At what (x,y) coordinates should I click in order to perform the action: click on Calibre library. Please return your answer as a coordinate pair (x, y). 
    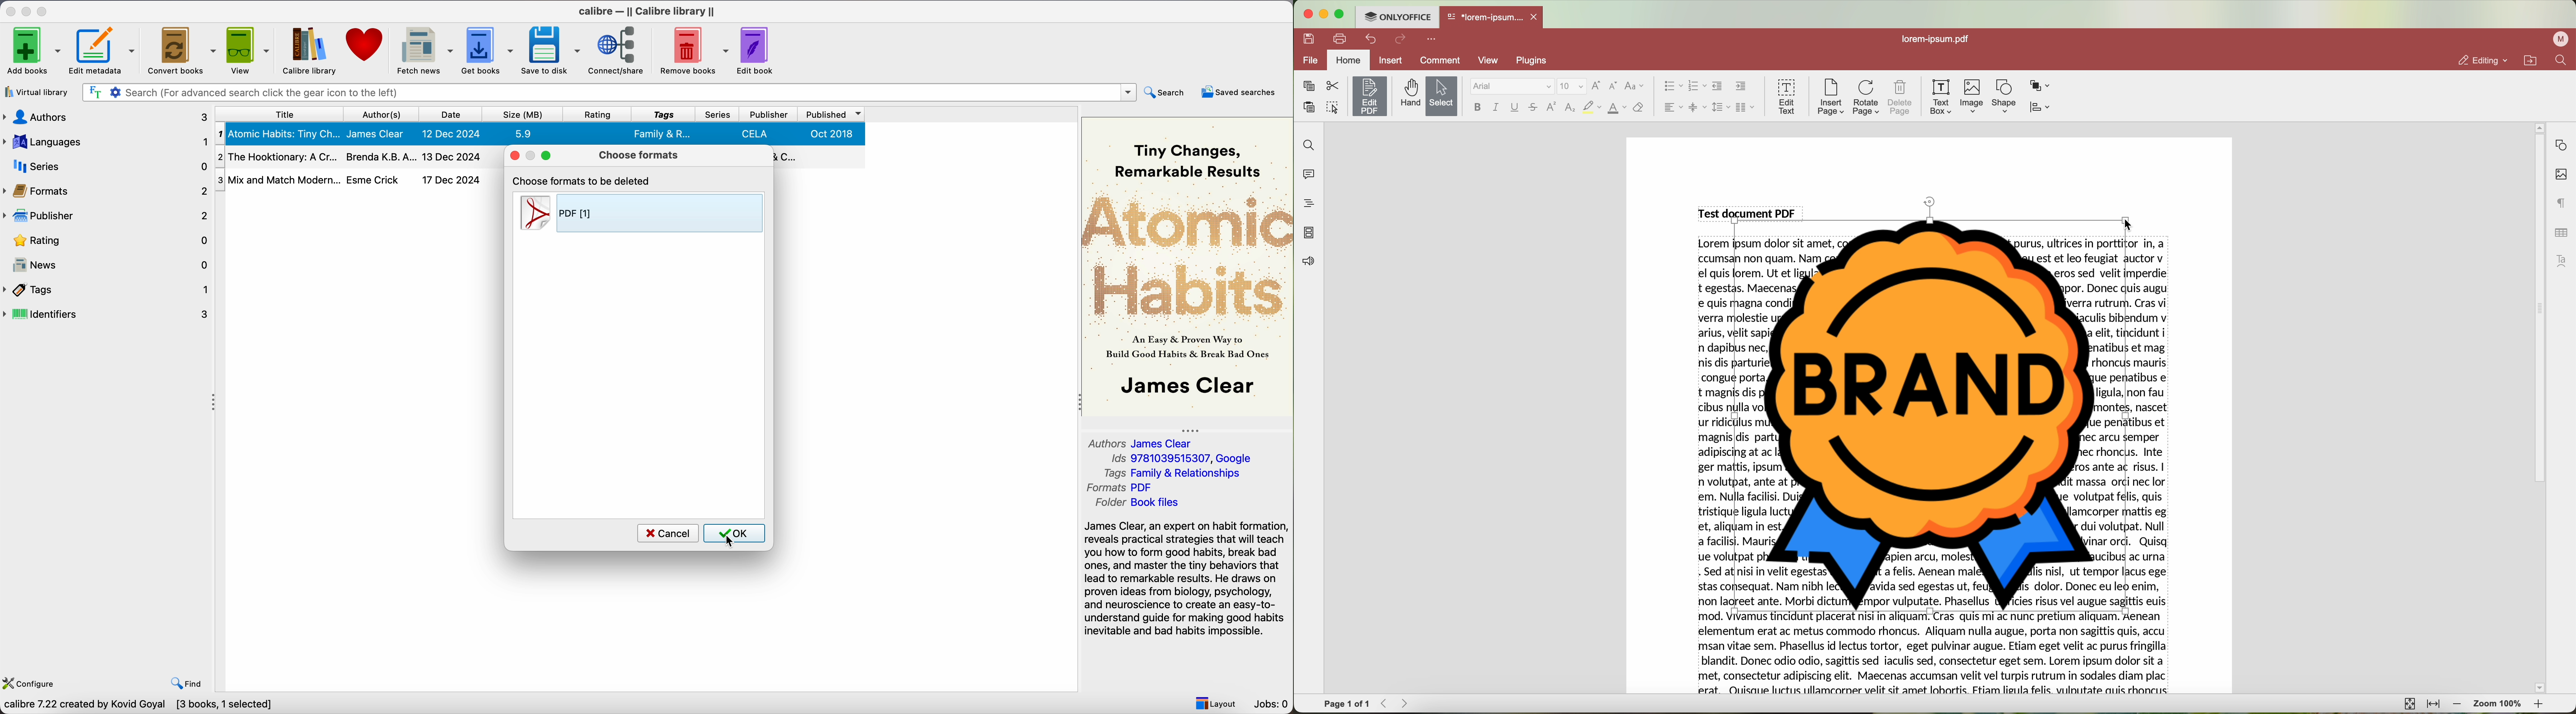
    Looking at the image, I should click on (308, 50).